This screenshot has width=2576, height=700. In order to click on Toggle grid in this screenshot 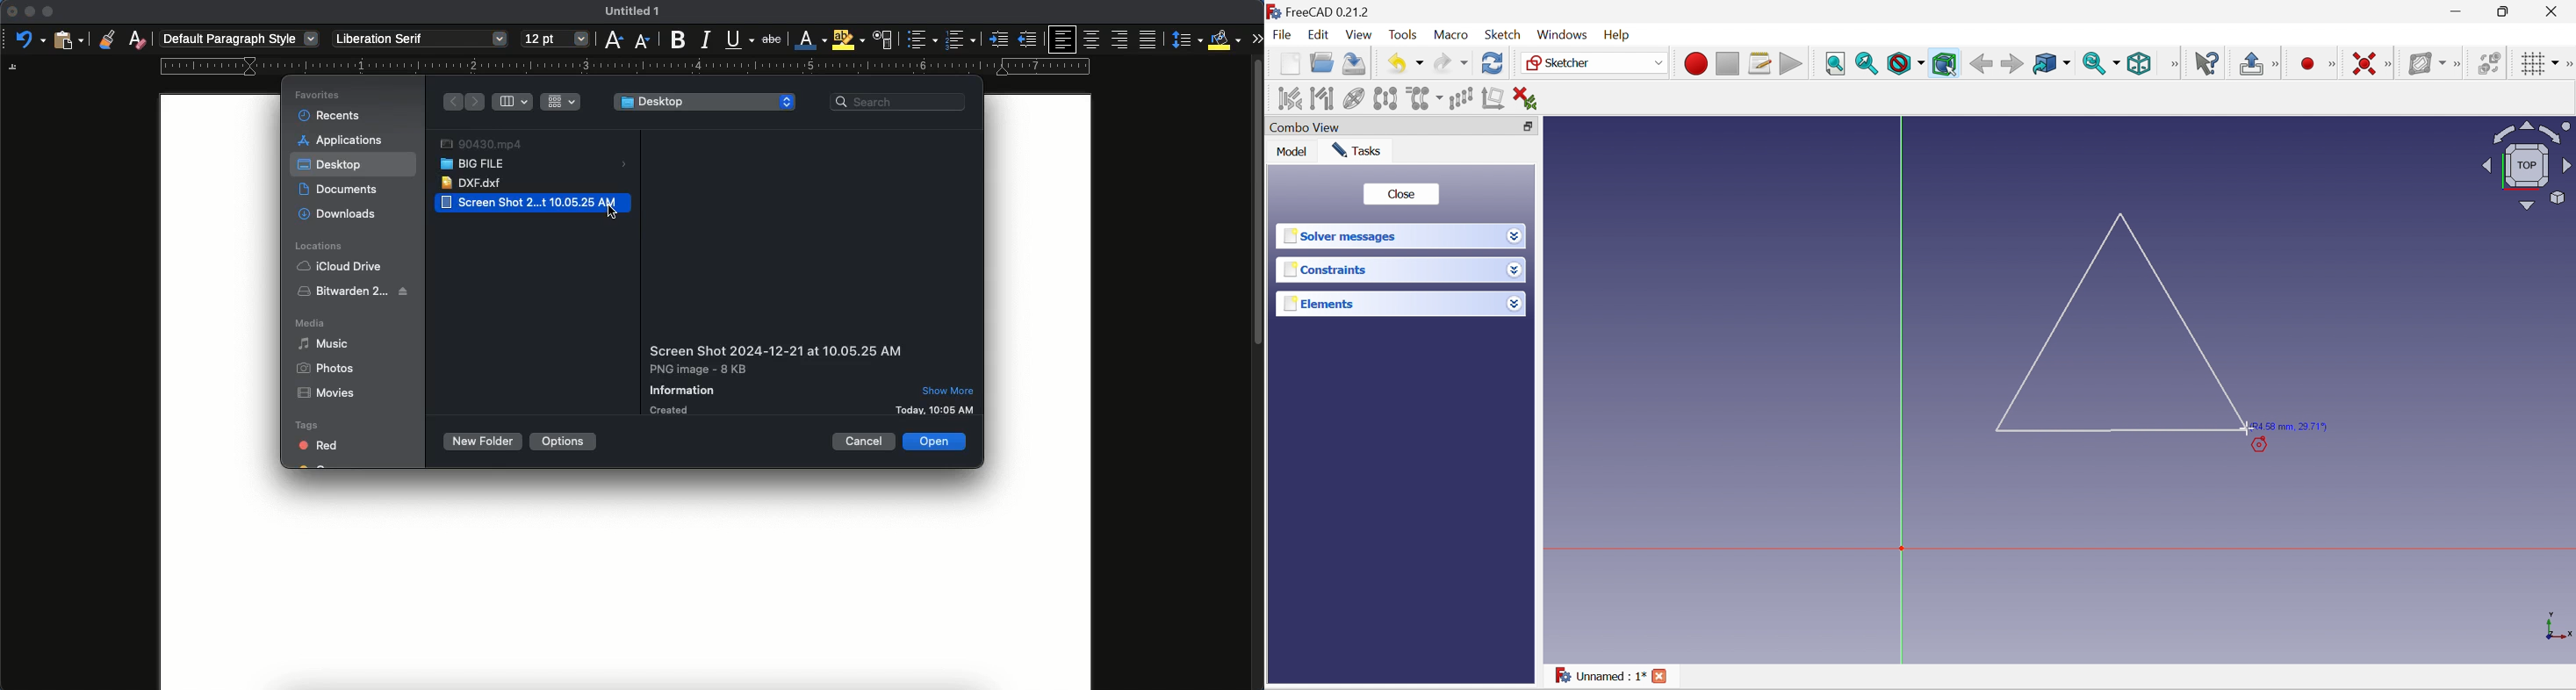, I will do `click(2540, 64)`.